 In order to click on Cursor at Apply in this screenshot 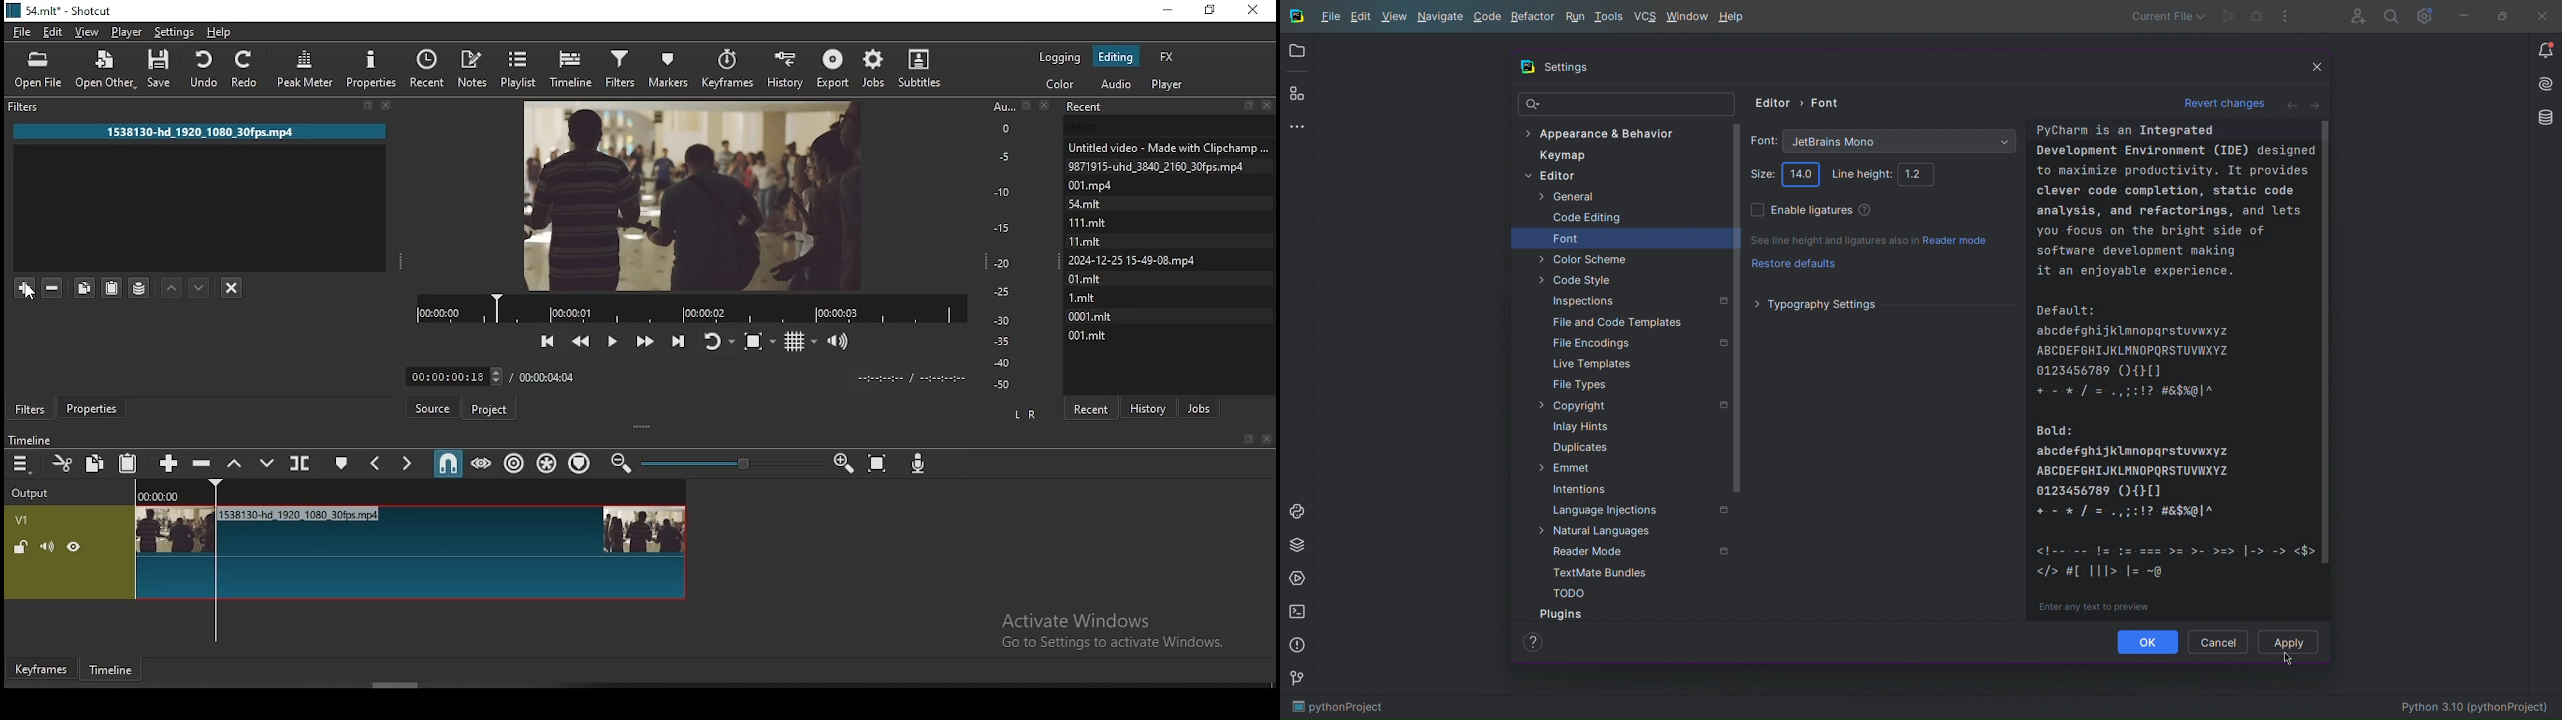, I will do `click(2286, 659)`.